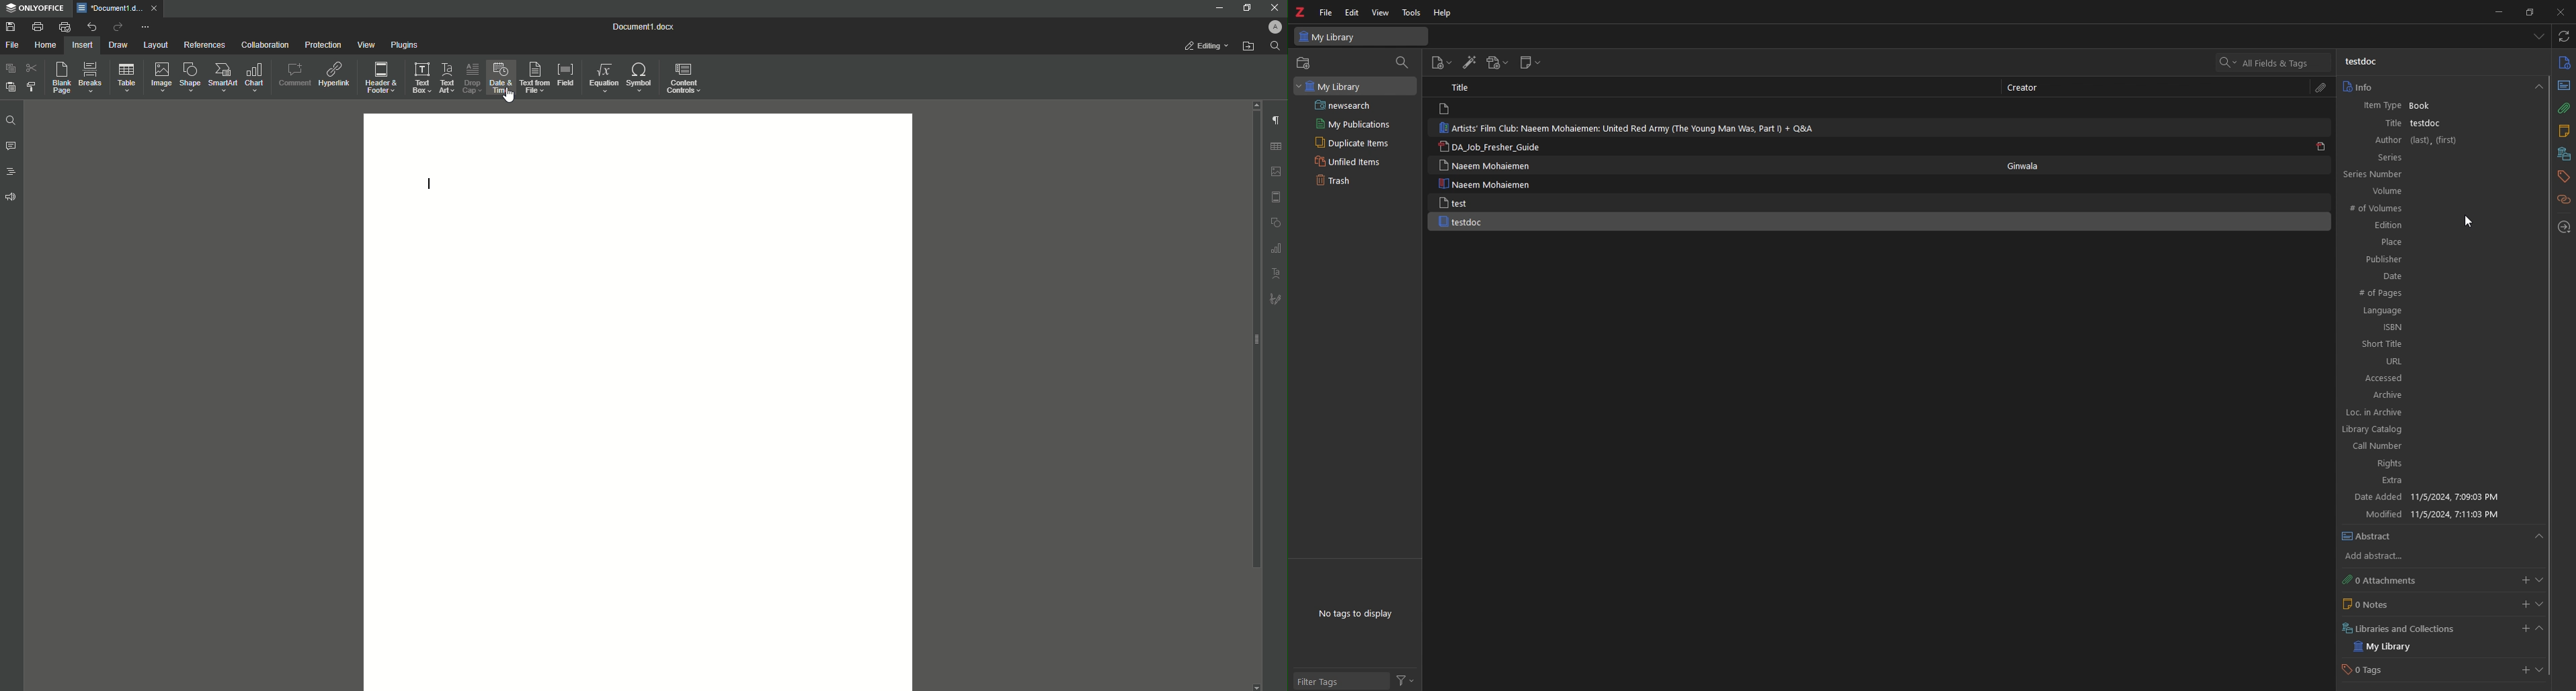  I want to click on close, so click(154, 7).